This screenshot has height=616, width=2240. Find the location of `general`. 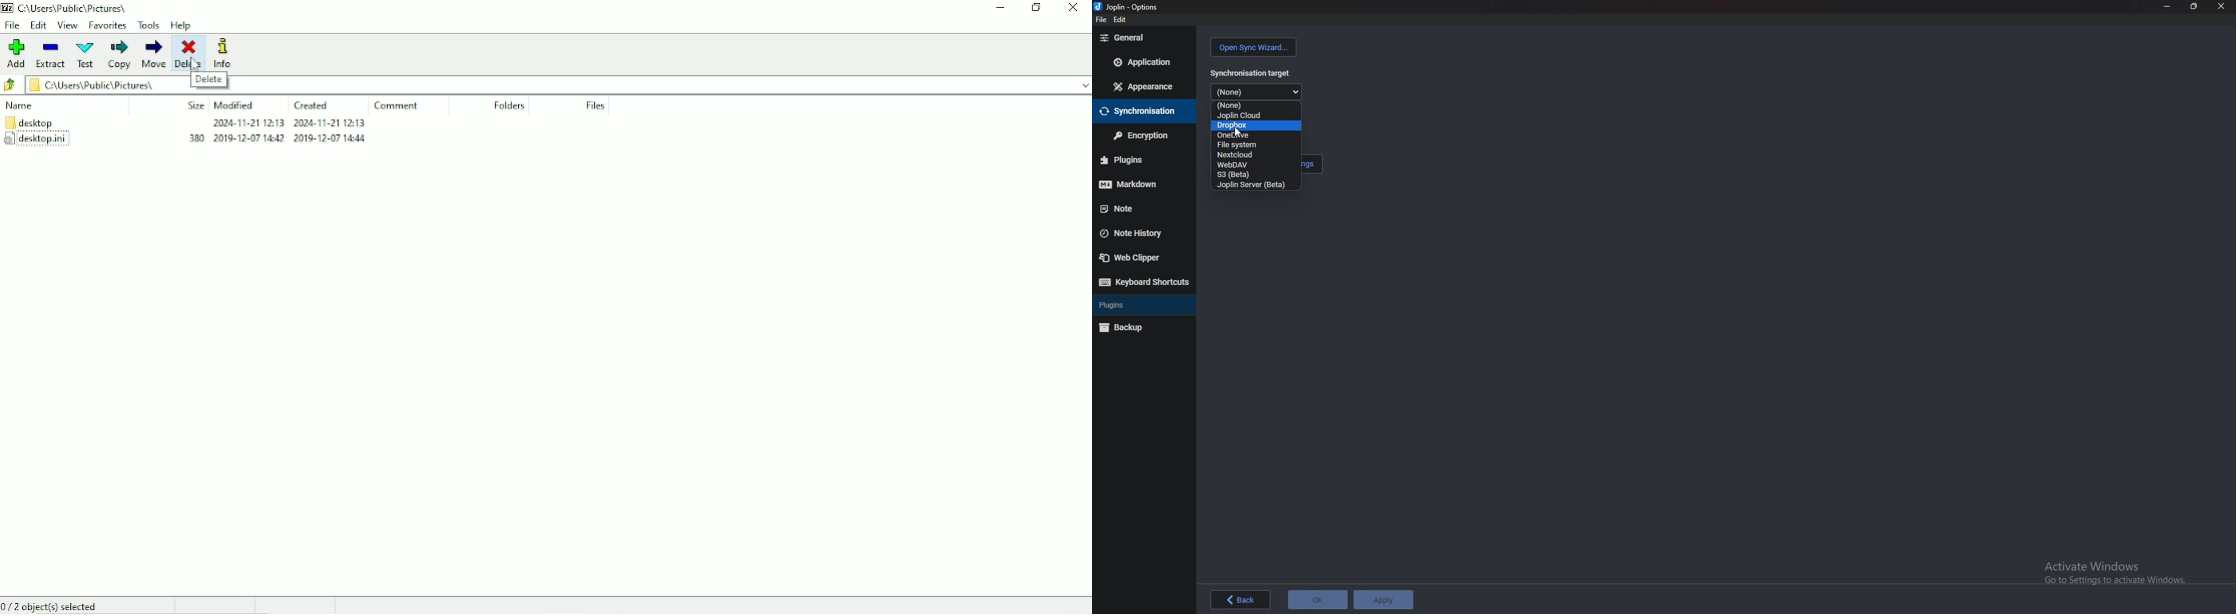

general is located at coordinates (1146, 38).